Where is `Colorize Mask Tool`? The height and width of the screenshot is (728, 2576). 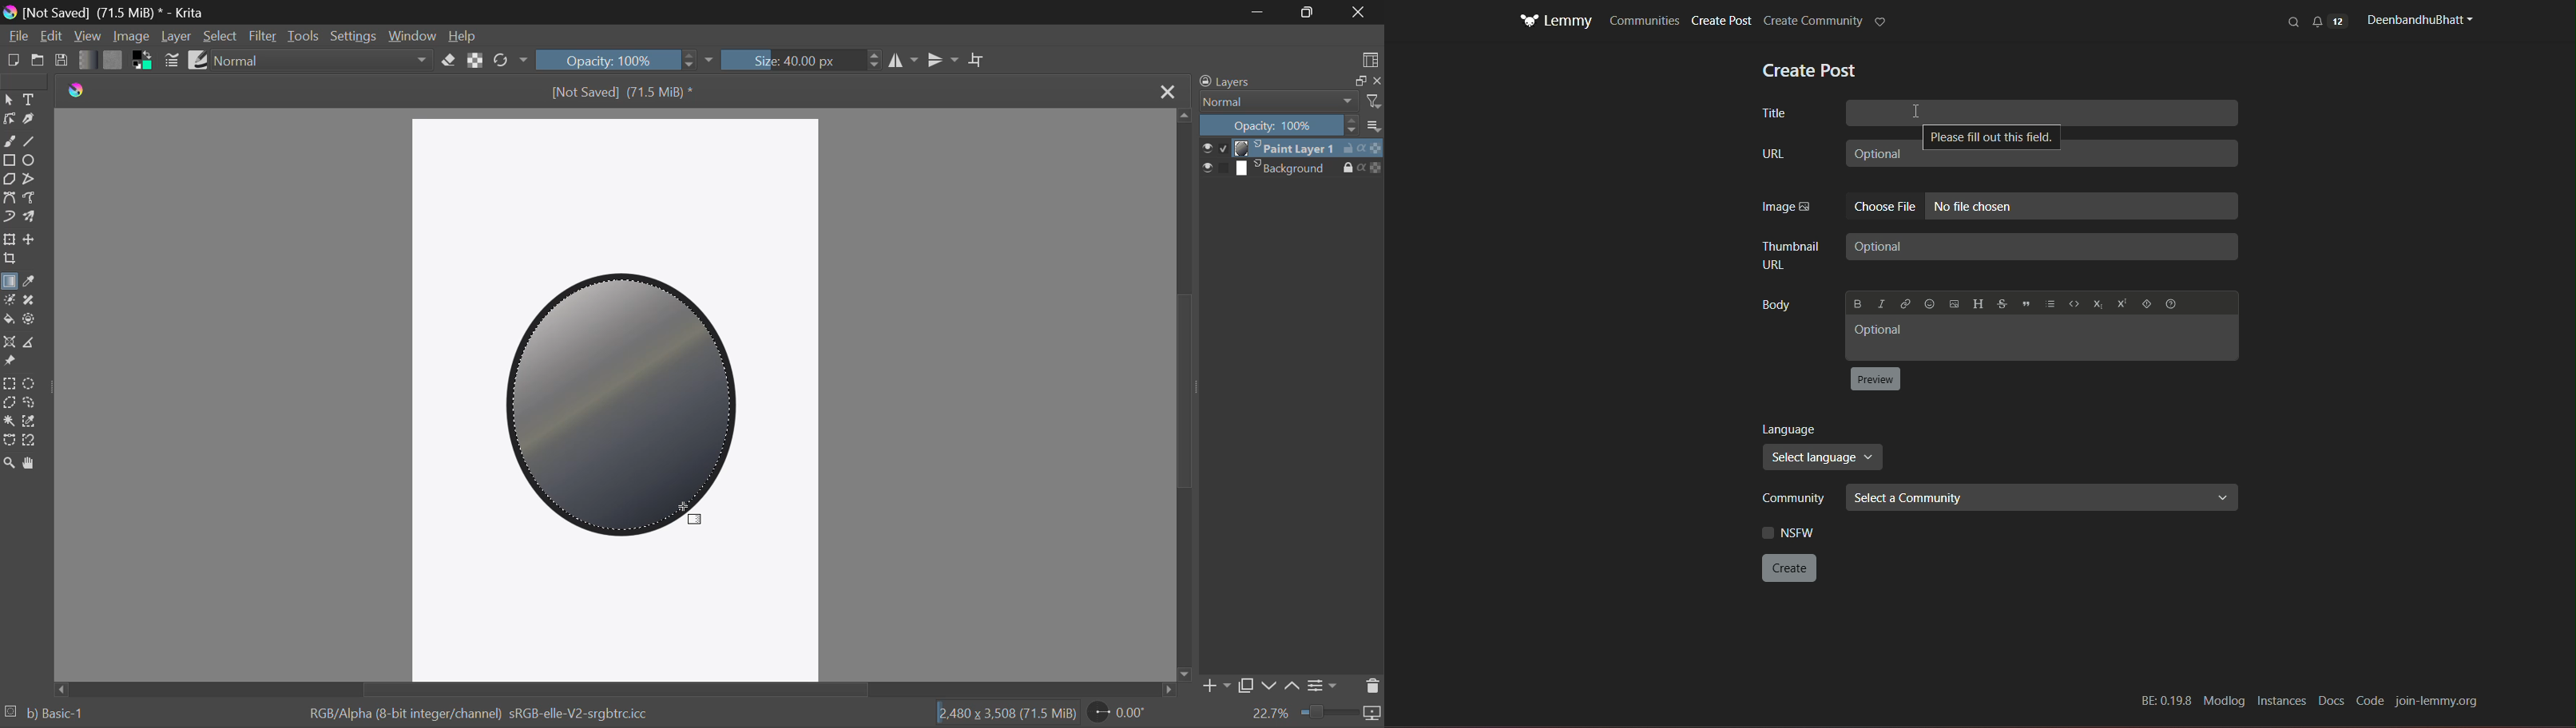
Colorize Mask Tool is located at coordinates (9, 303).